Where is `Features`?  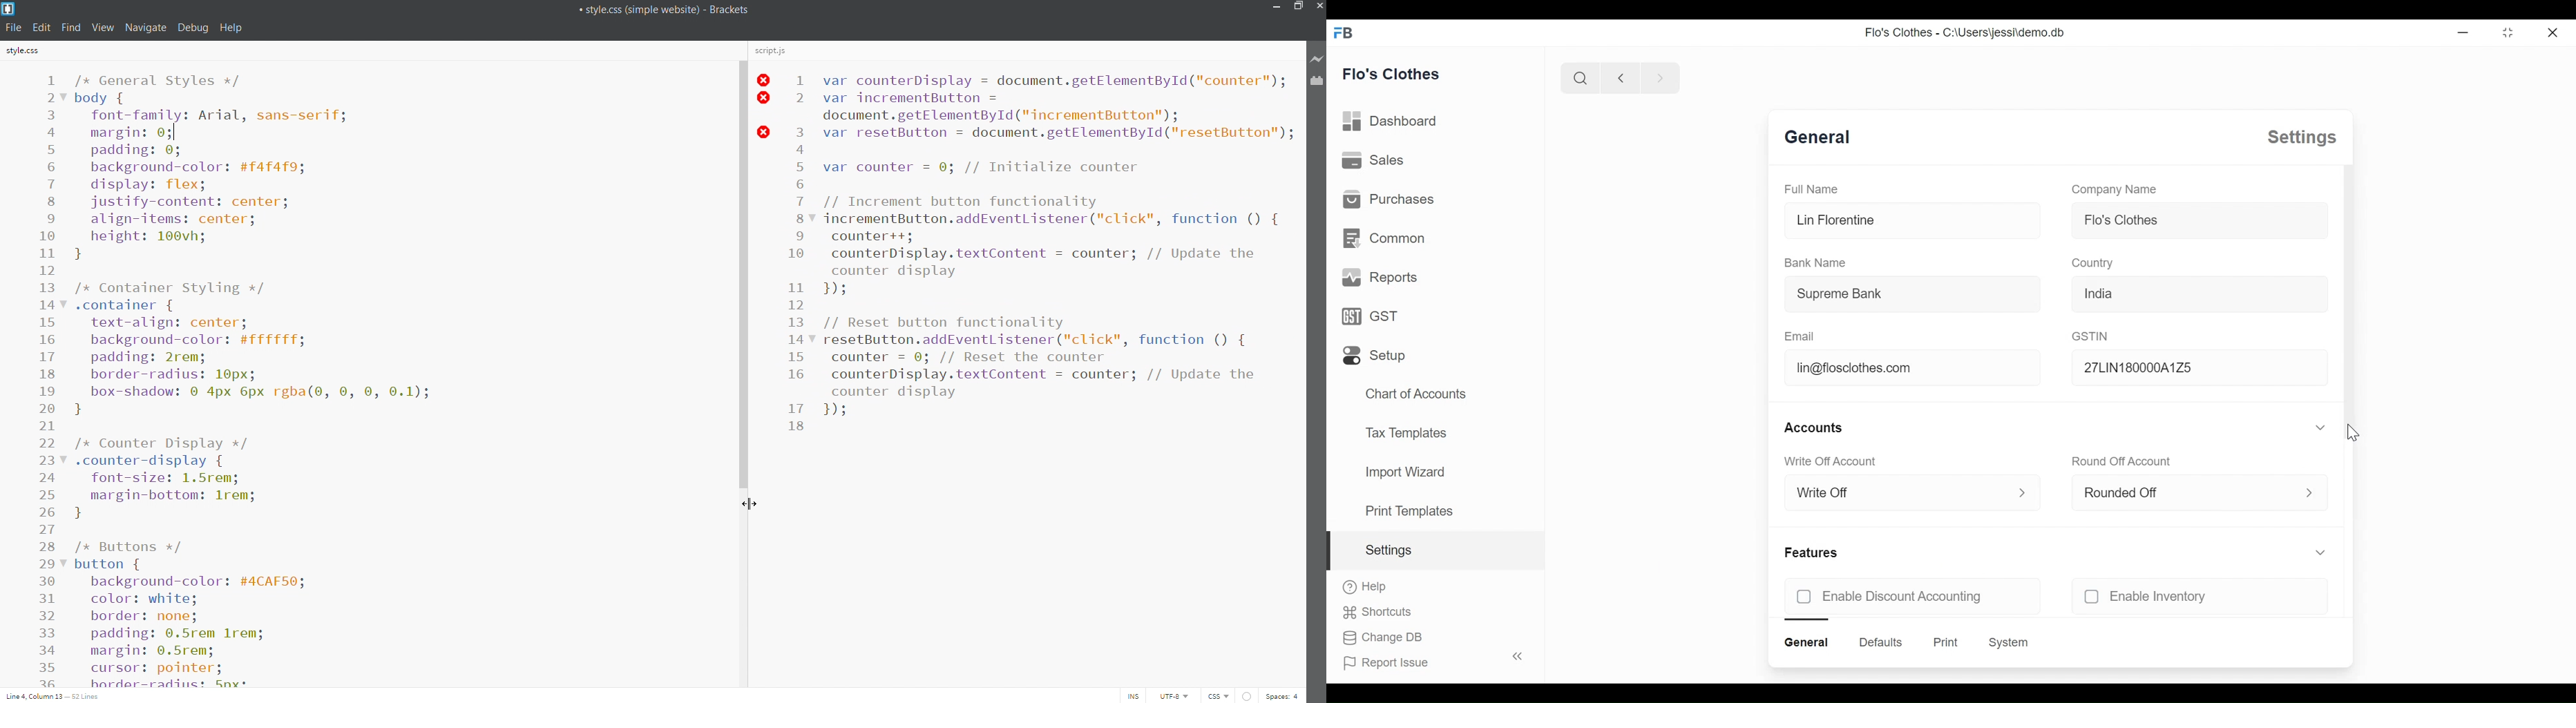 Features is located at coordinates (1812, 553).